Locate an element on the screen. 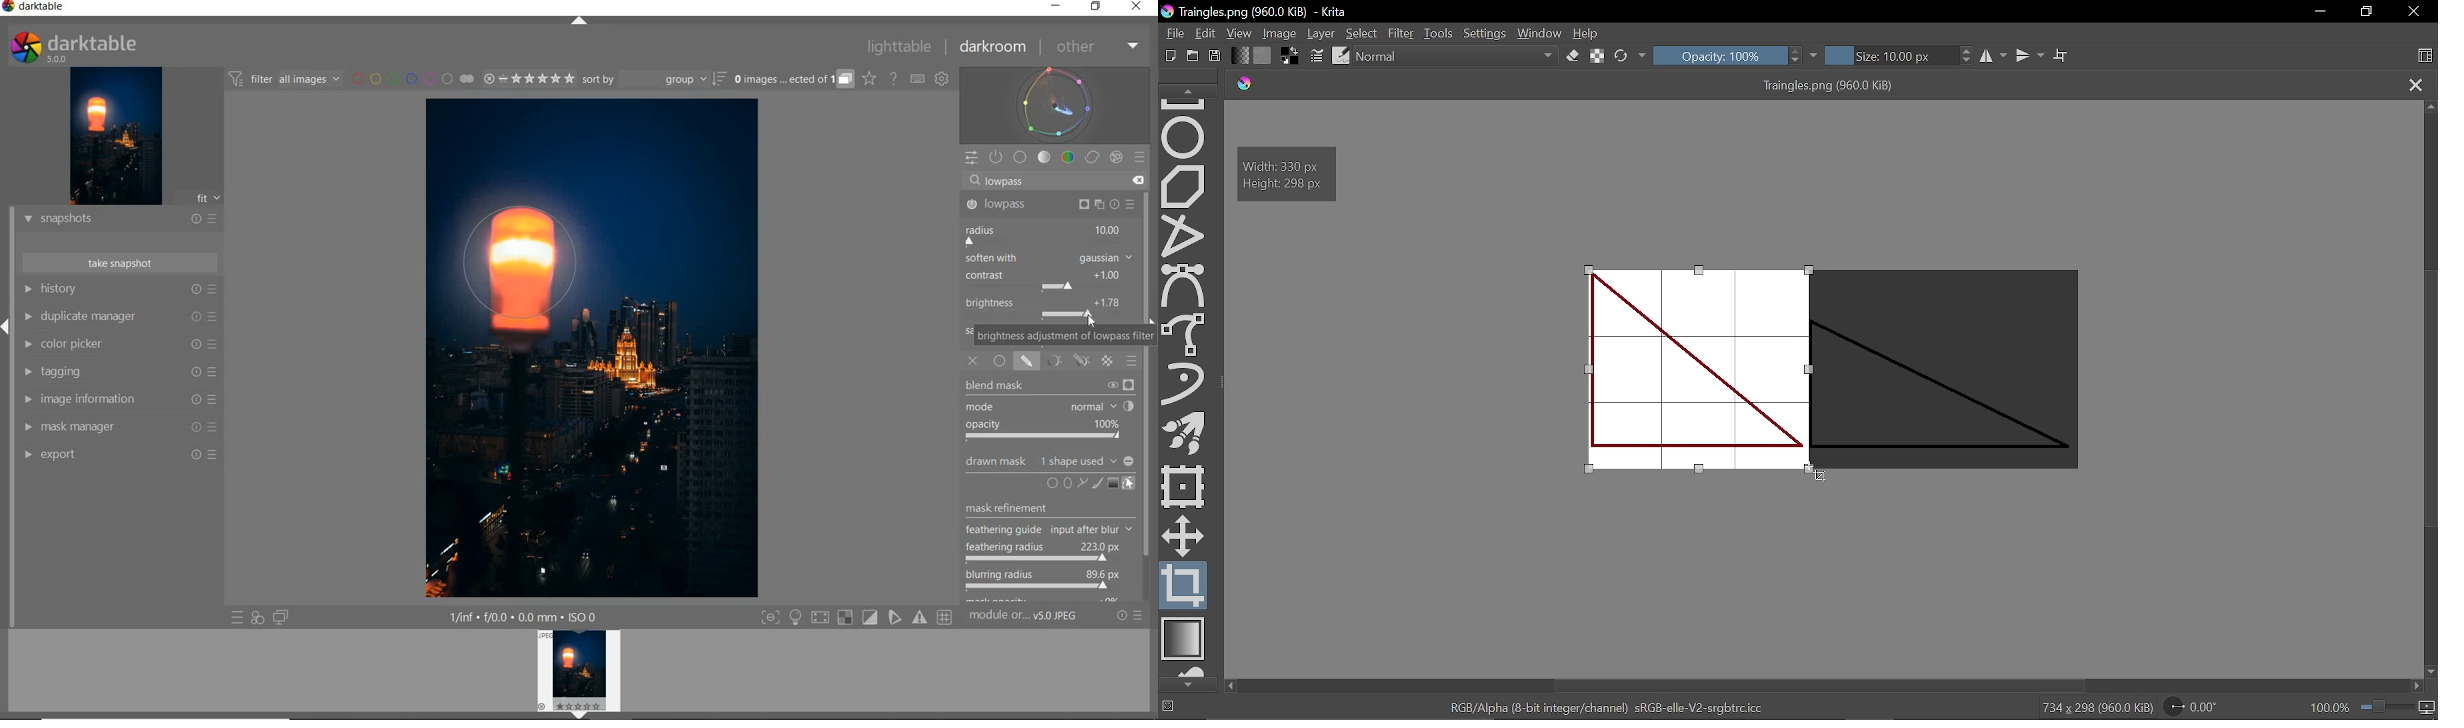  Scroll bar is located at coordinates (2429, 401).